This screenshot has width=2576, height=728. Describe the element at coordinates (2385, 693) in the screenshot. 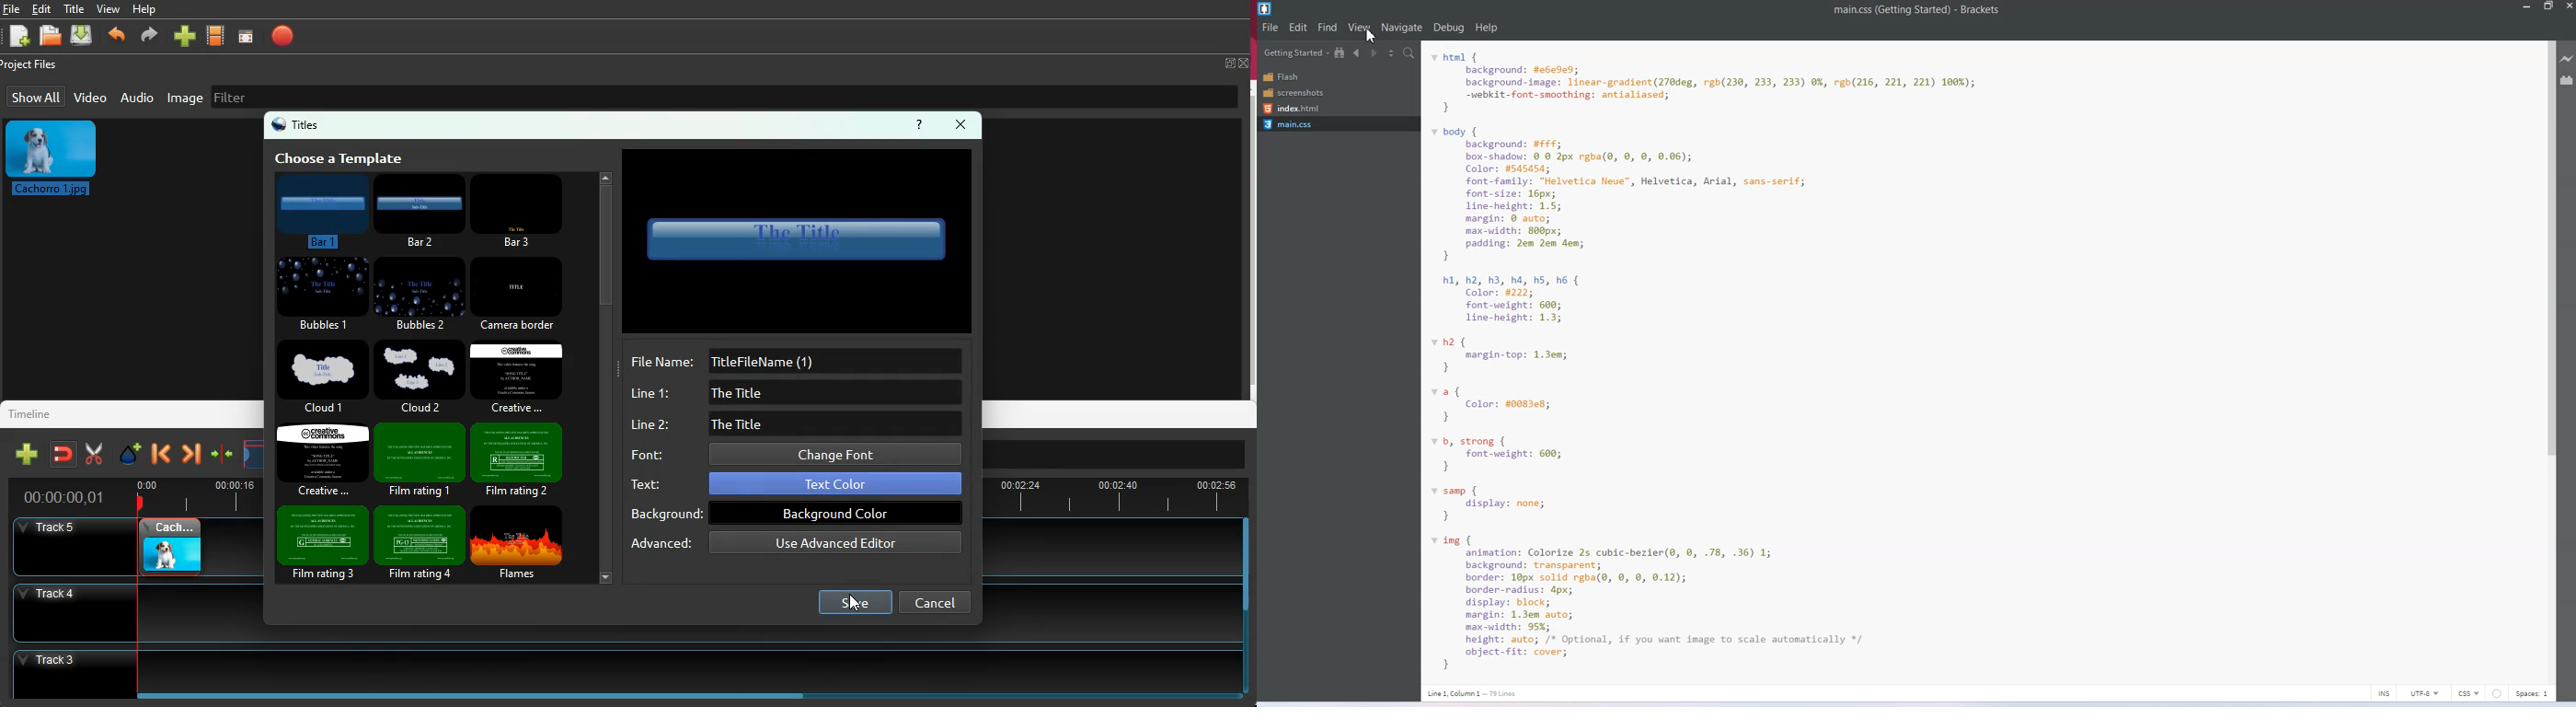

I see `INS` at that location.